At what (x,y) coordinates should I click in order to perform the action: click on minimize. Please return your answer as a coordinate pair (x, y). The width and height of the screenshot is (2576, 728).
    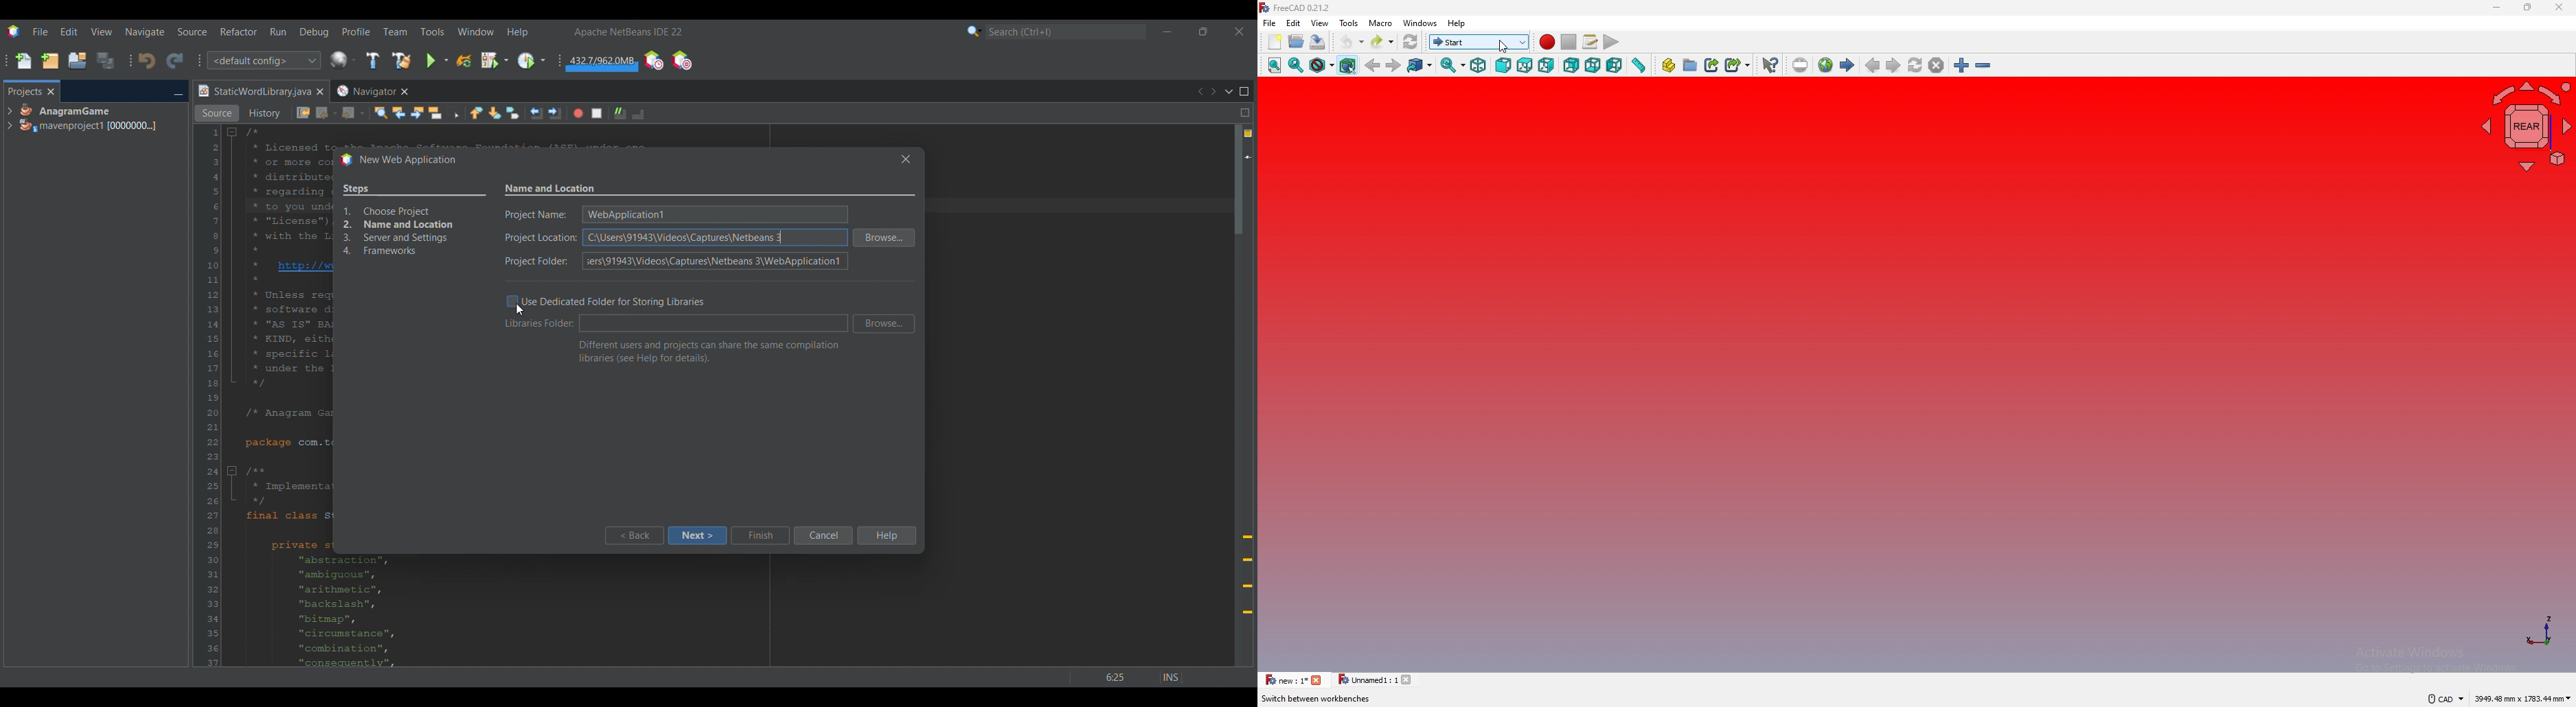
    Looking at the image, I should click on (2496, 8).